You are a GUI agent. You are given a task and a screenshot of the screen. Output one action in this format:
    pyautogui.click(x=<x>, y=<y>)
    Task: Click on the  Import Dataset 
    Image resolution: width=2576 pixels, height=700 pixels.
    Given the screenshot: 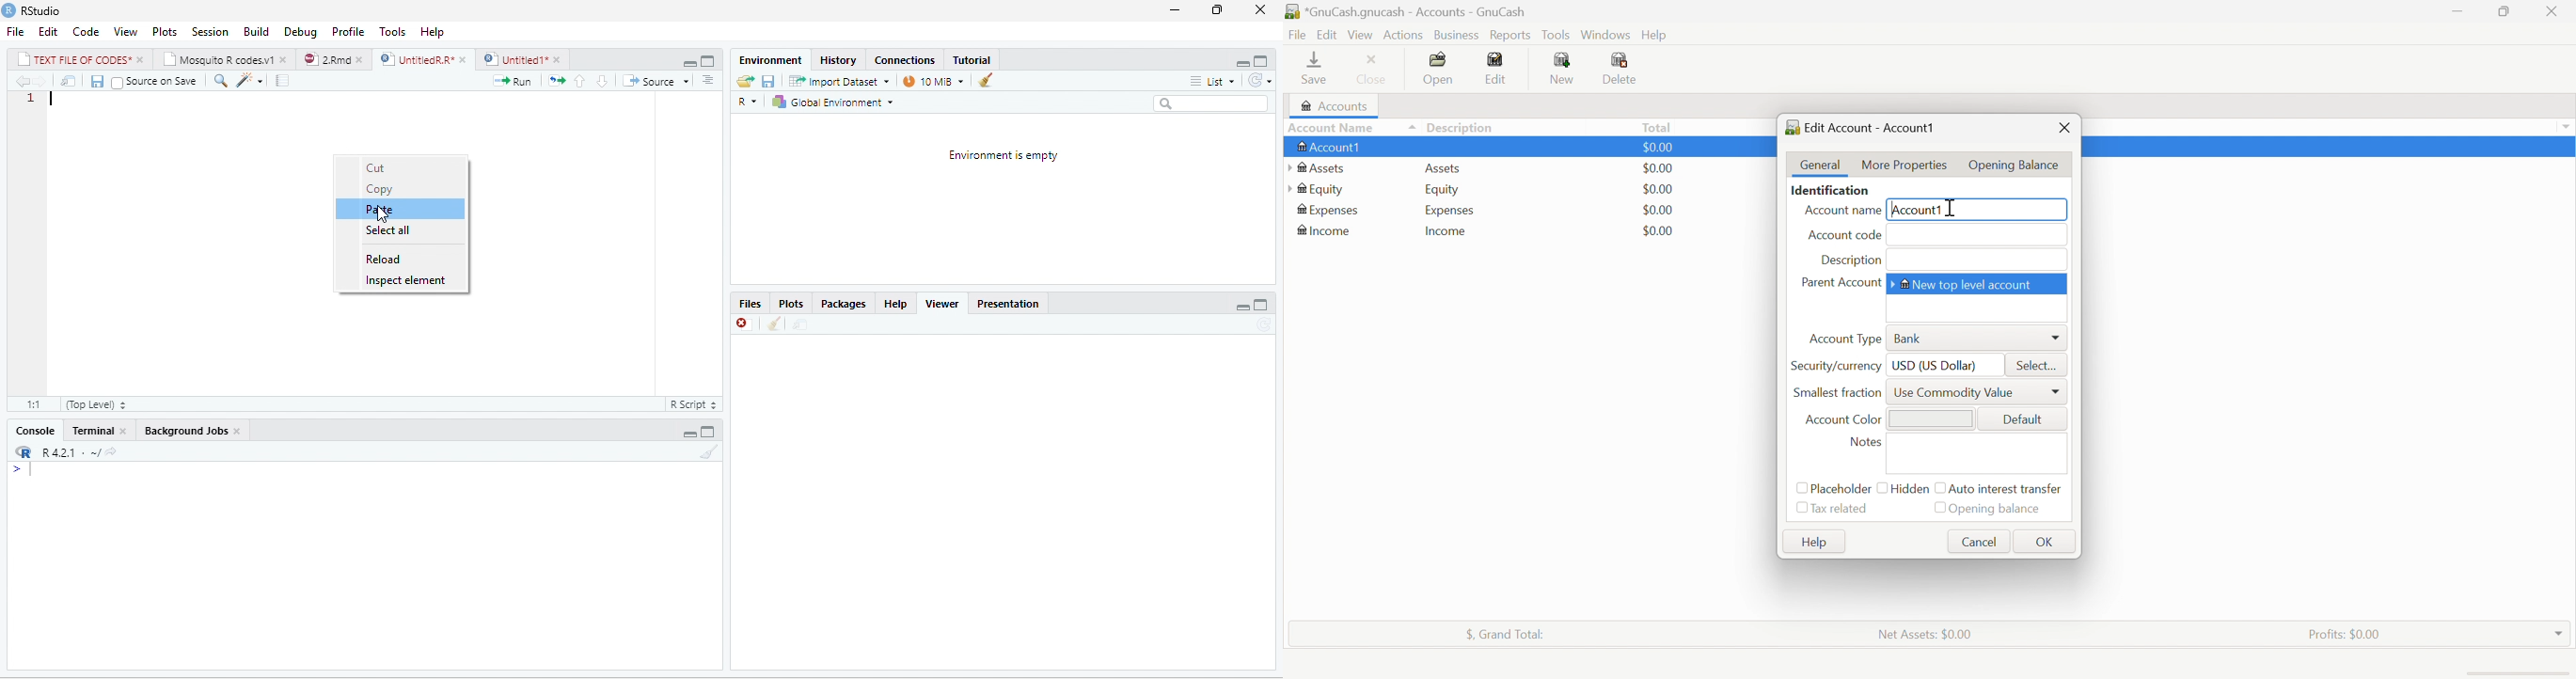 What is the action you would take?
    pyautogui.click(x=840, y=81)
    